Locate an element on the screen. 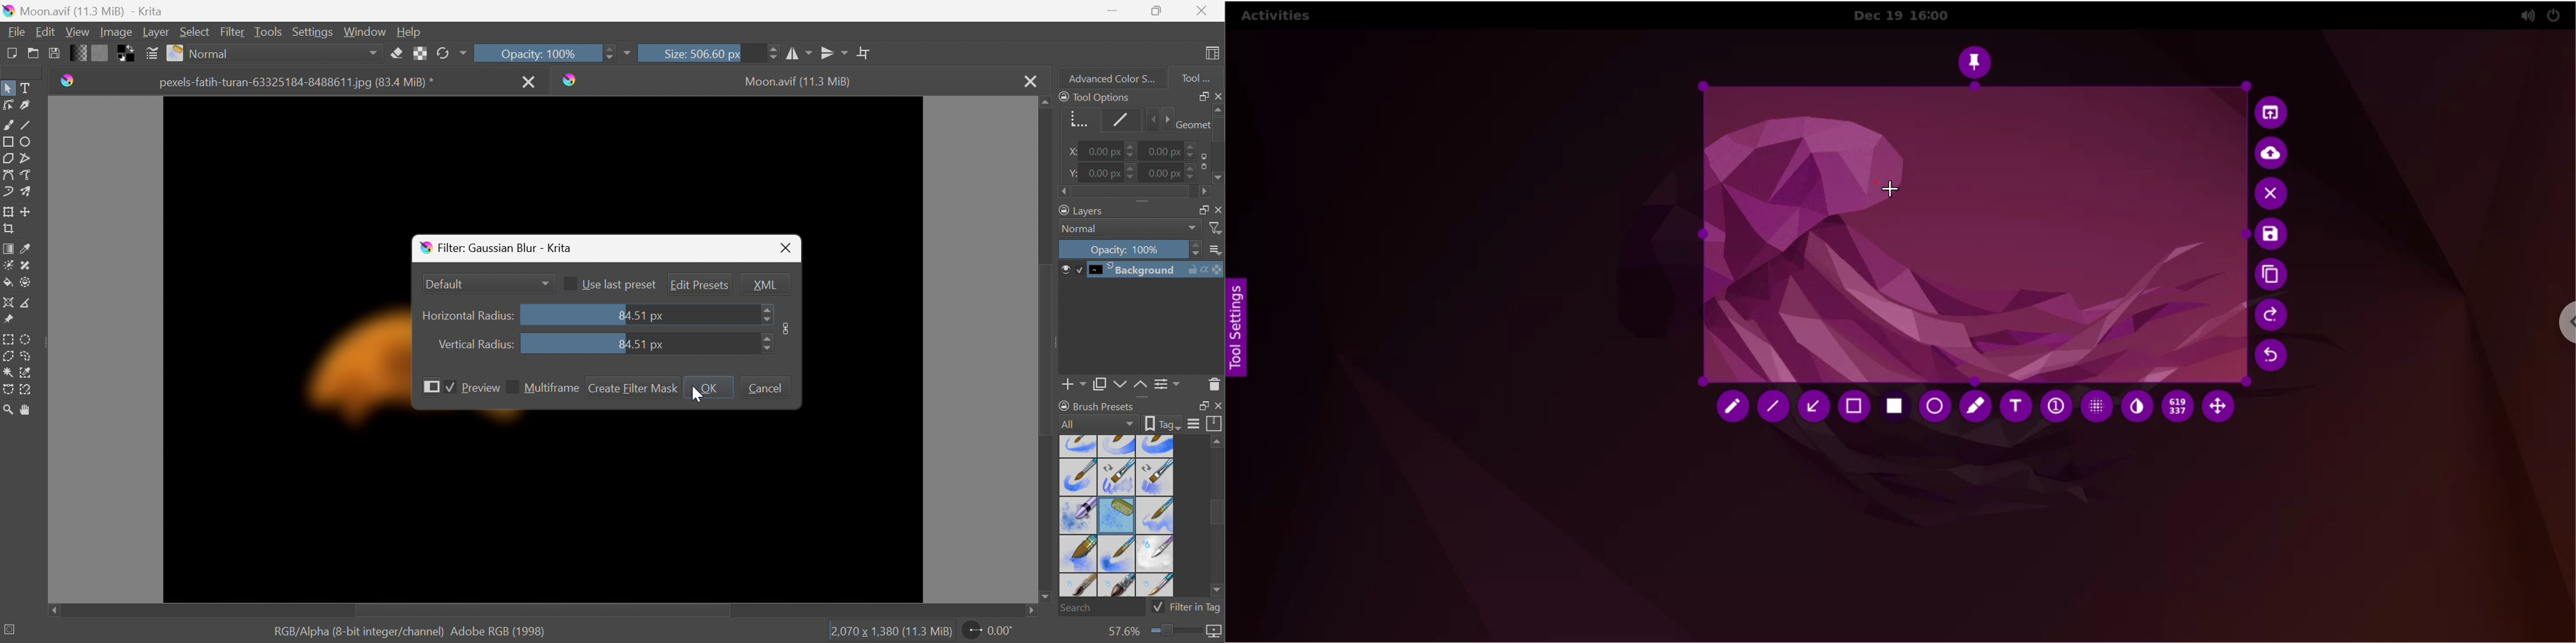 This screenshot has width=2576, height=644. View or change the layer properties is located at coordinates (1169, 386).